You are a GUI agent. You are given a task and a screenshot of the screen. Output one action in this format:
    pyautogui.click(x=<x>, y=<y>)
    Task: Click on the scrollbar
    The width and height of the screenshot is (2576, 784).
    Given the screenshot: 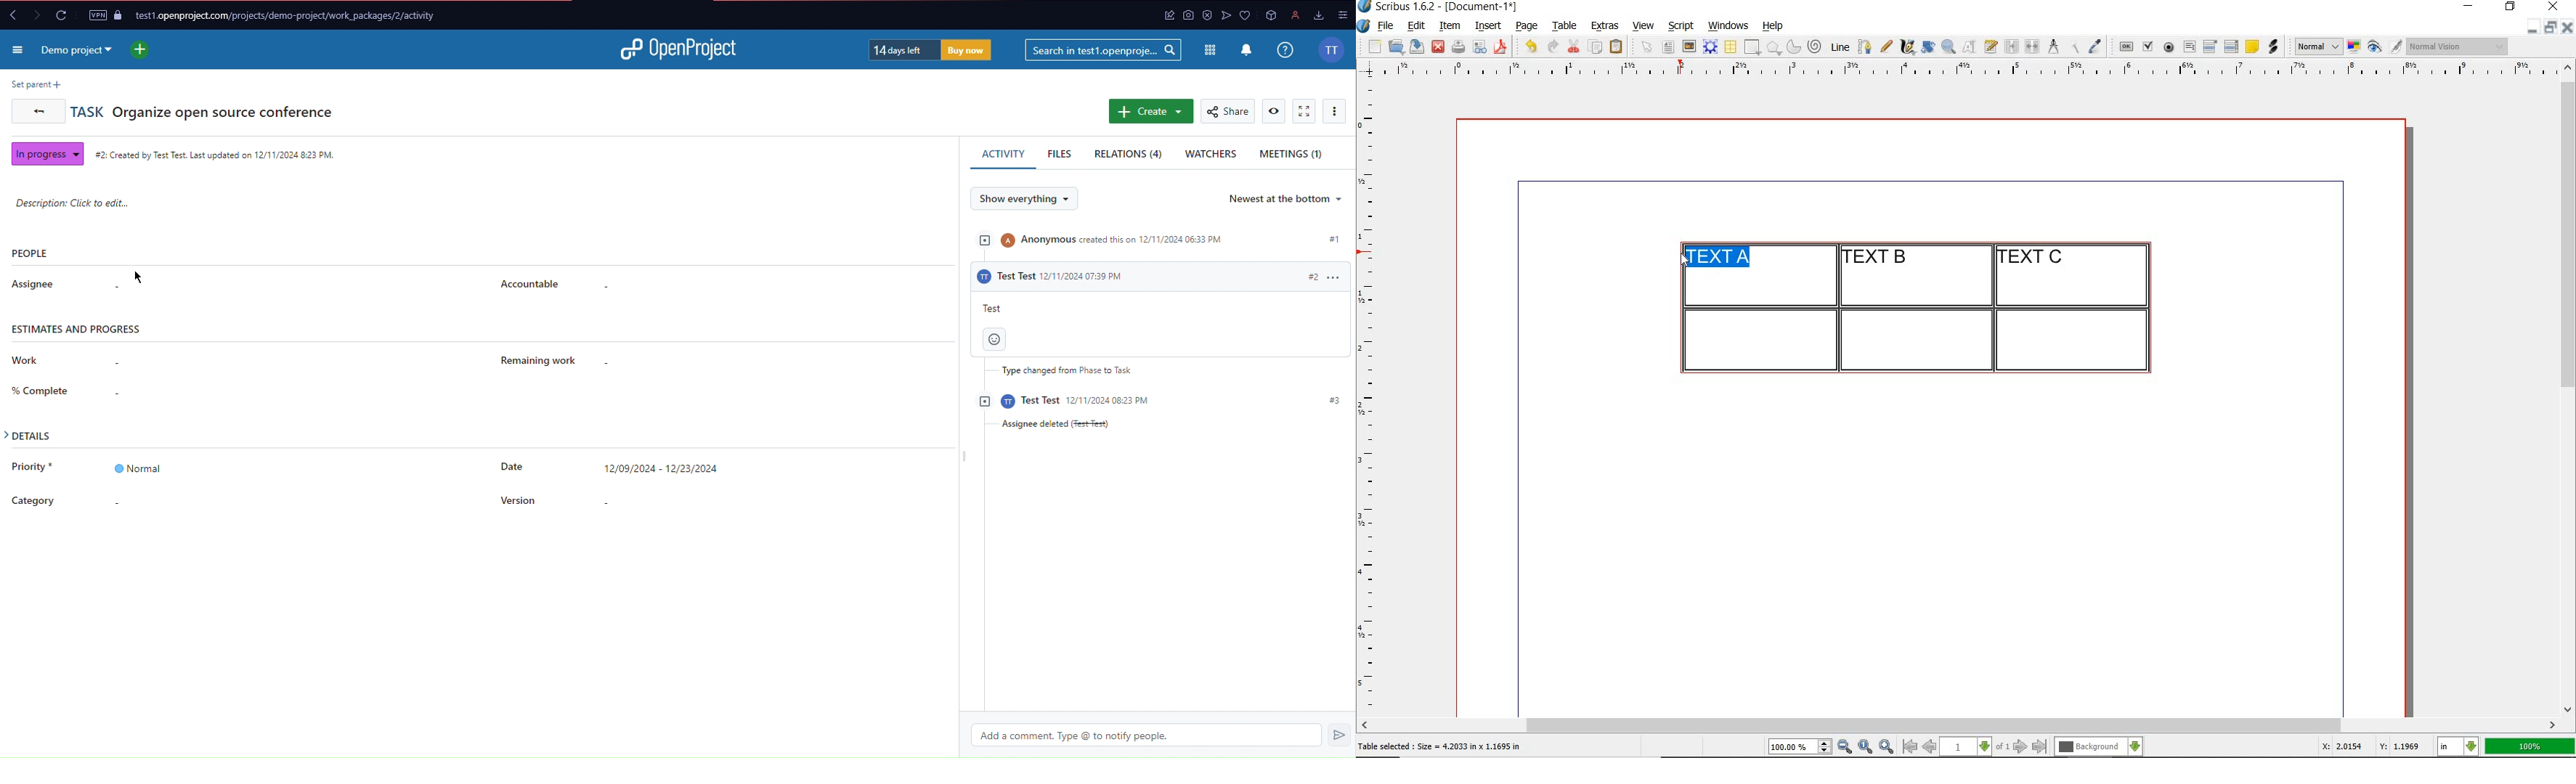 What is the action you would take?
    pyautogui.click(x=2569, y=387)
    